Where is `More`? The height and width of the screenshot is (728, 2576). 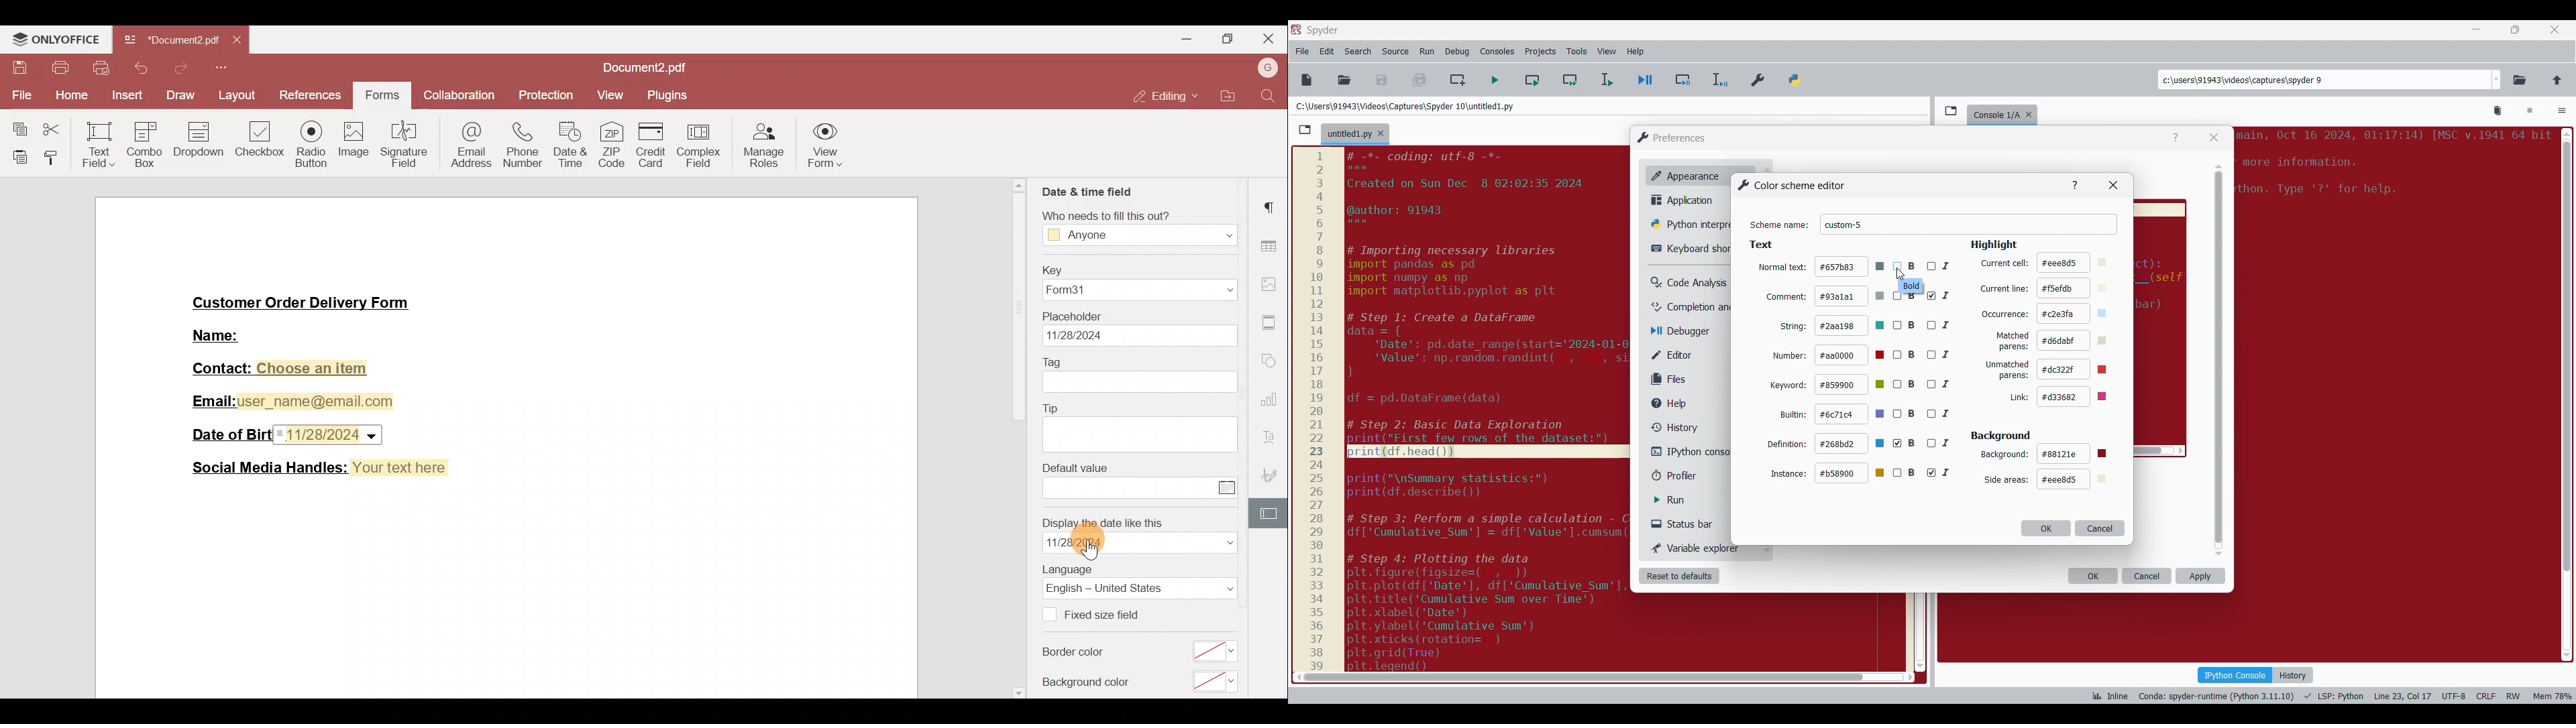 More is located at coordinates (223, 69).